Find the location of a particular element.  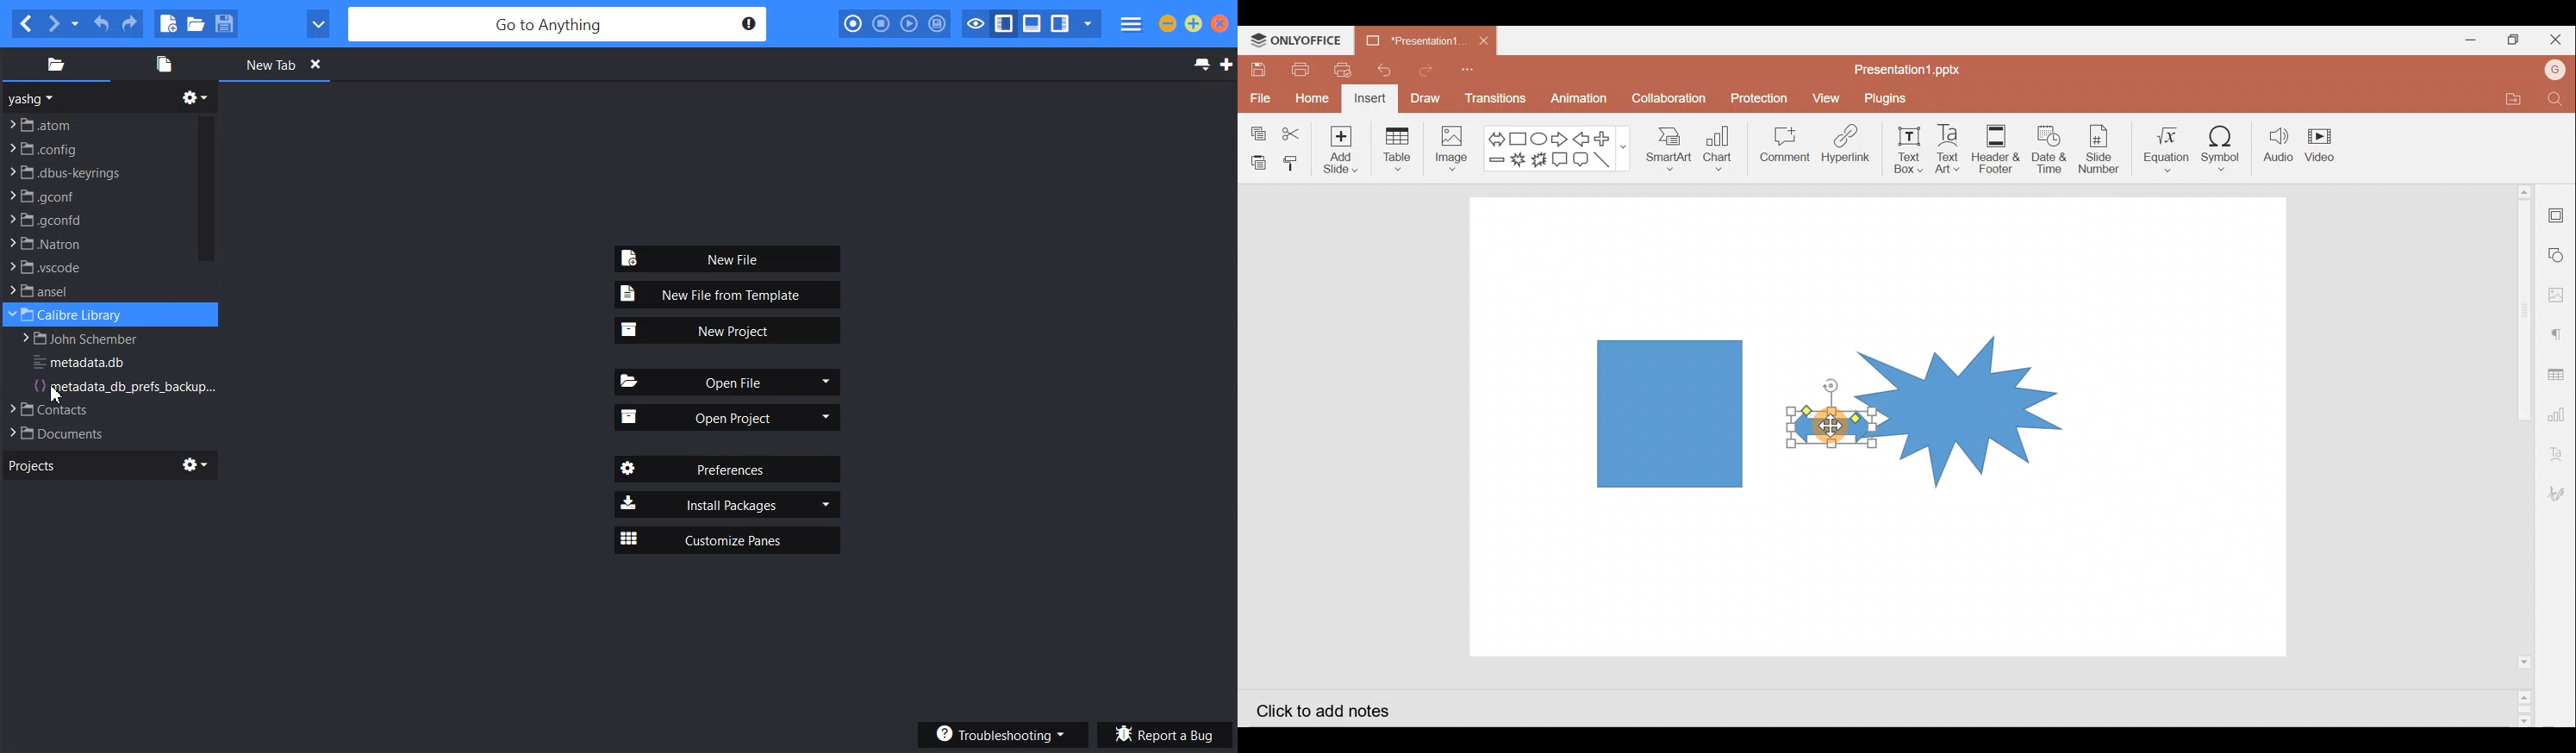

Transitions is located at coordinates (1493, 99).